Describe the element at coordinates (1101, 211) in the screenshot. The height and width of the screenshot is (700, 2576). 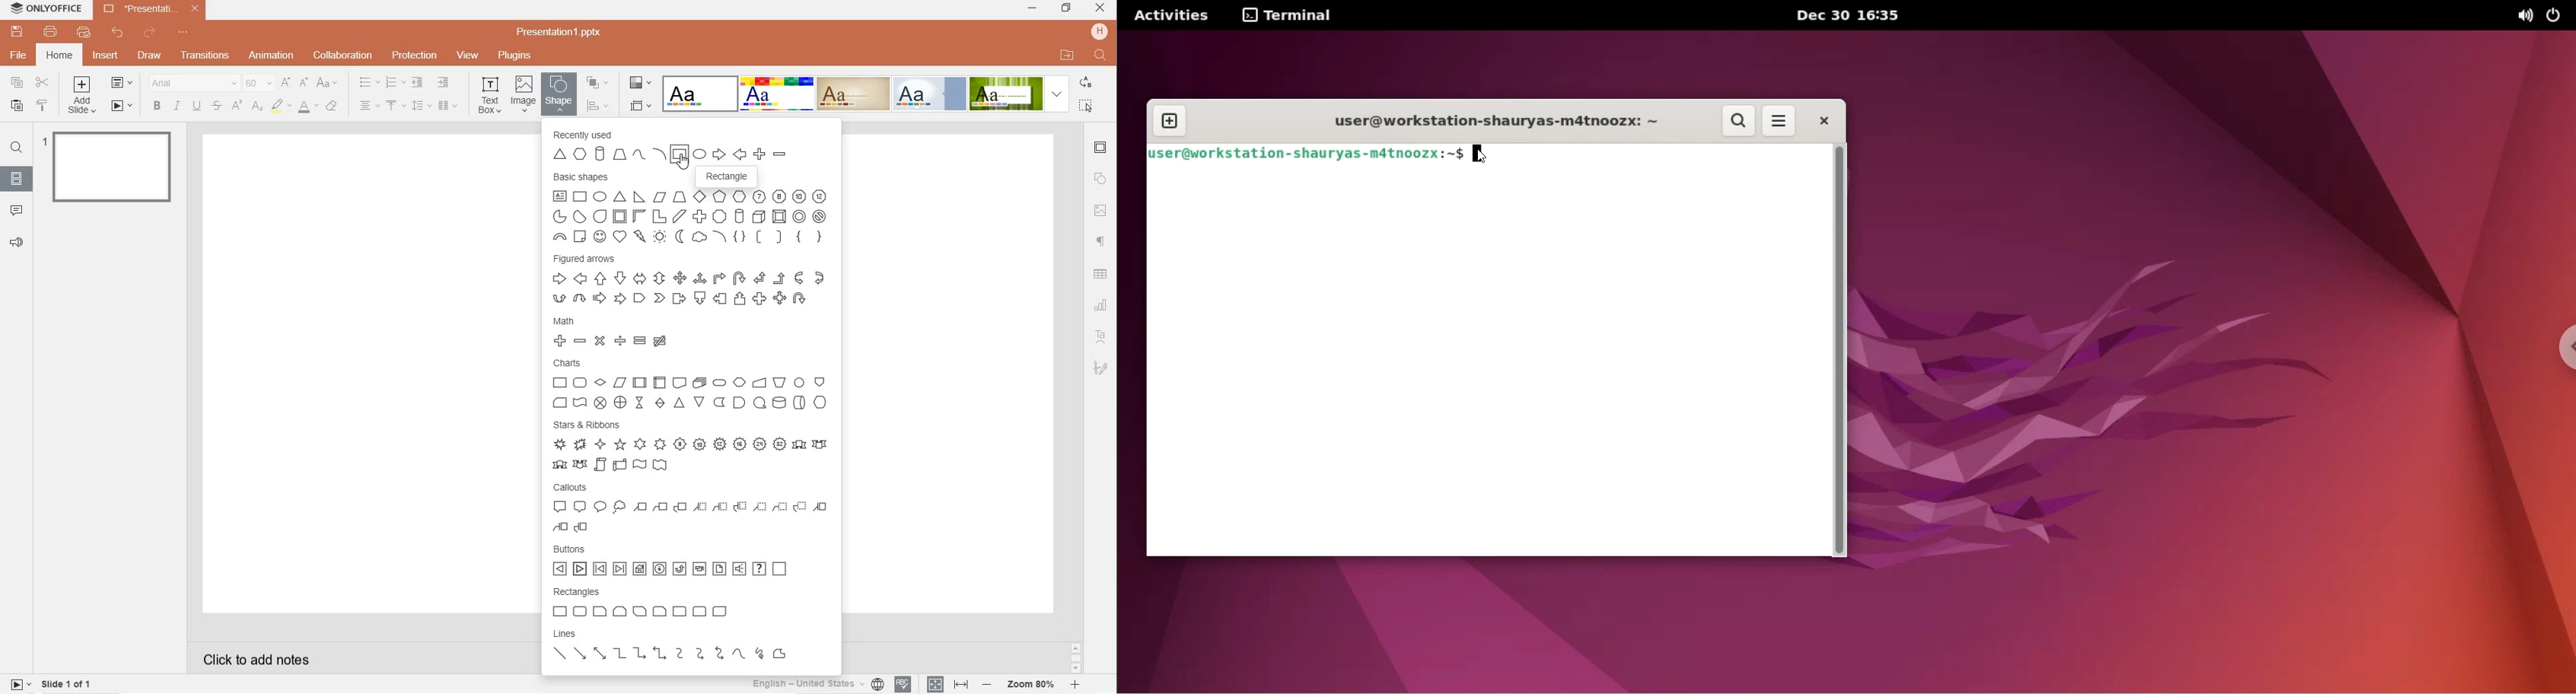
I see `image settings` at that location.